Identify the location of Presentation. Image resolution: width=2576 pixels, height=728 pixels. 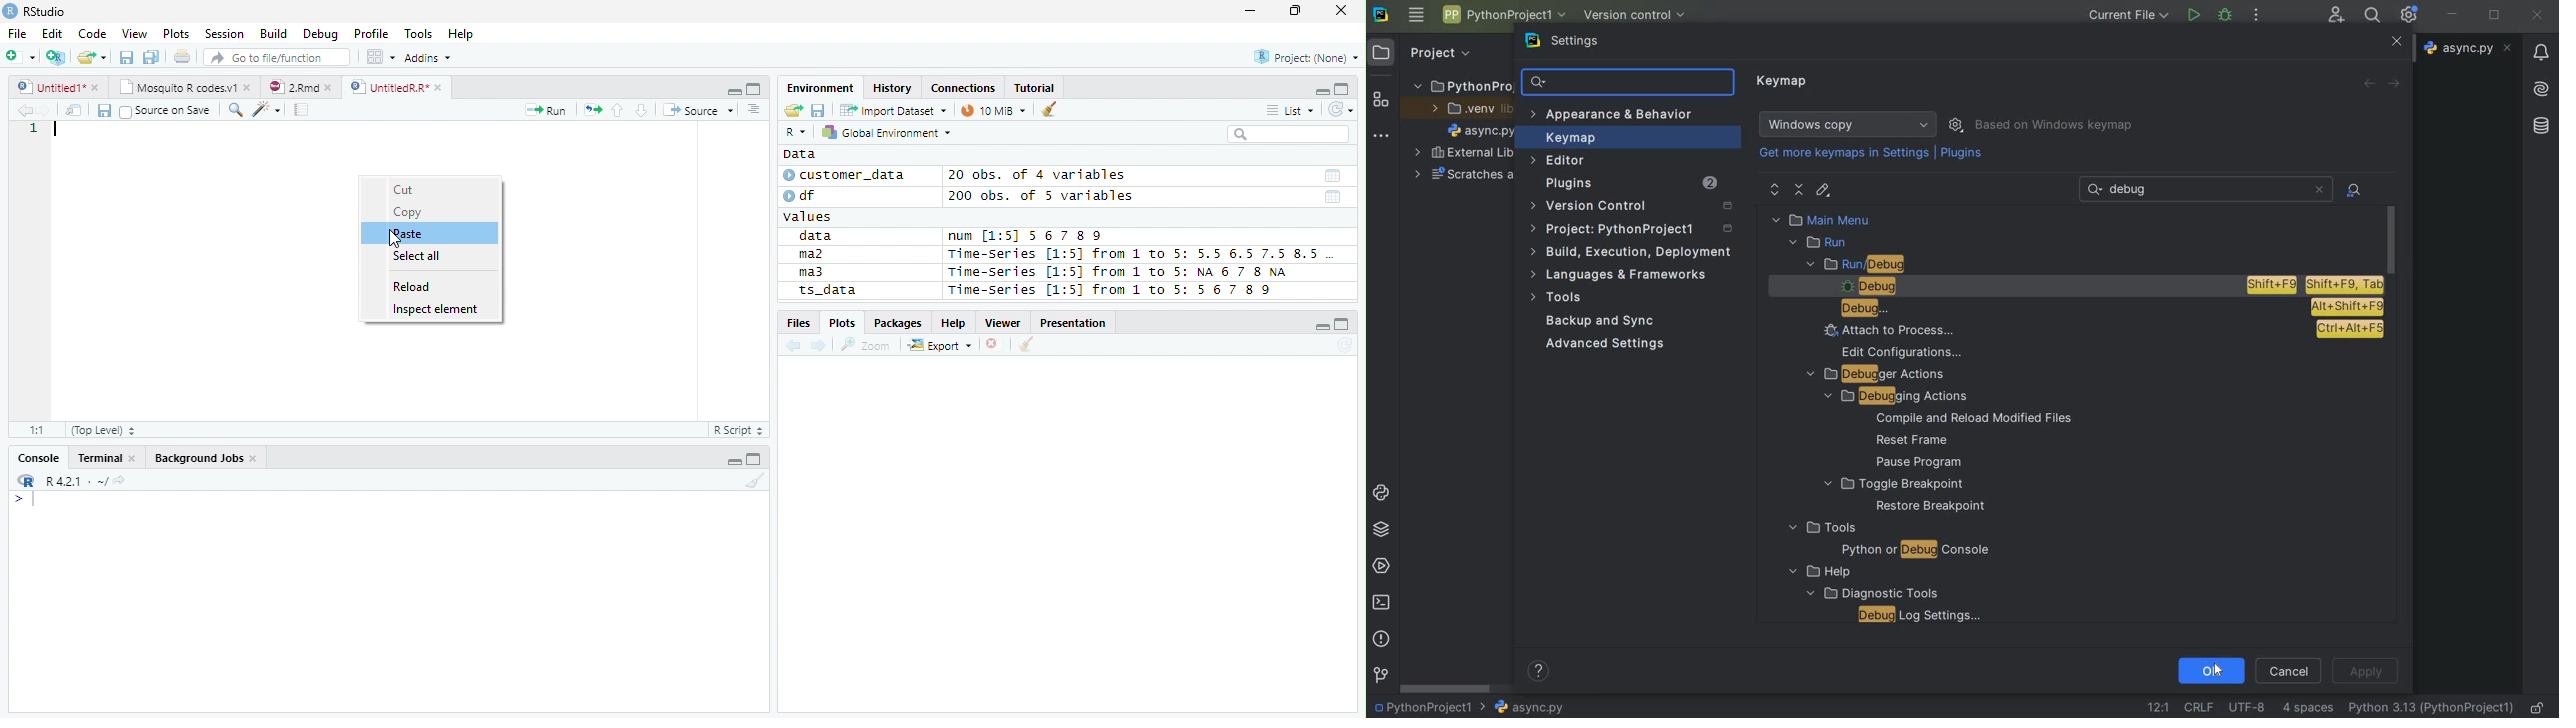
(1076, 323).